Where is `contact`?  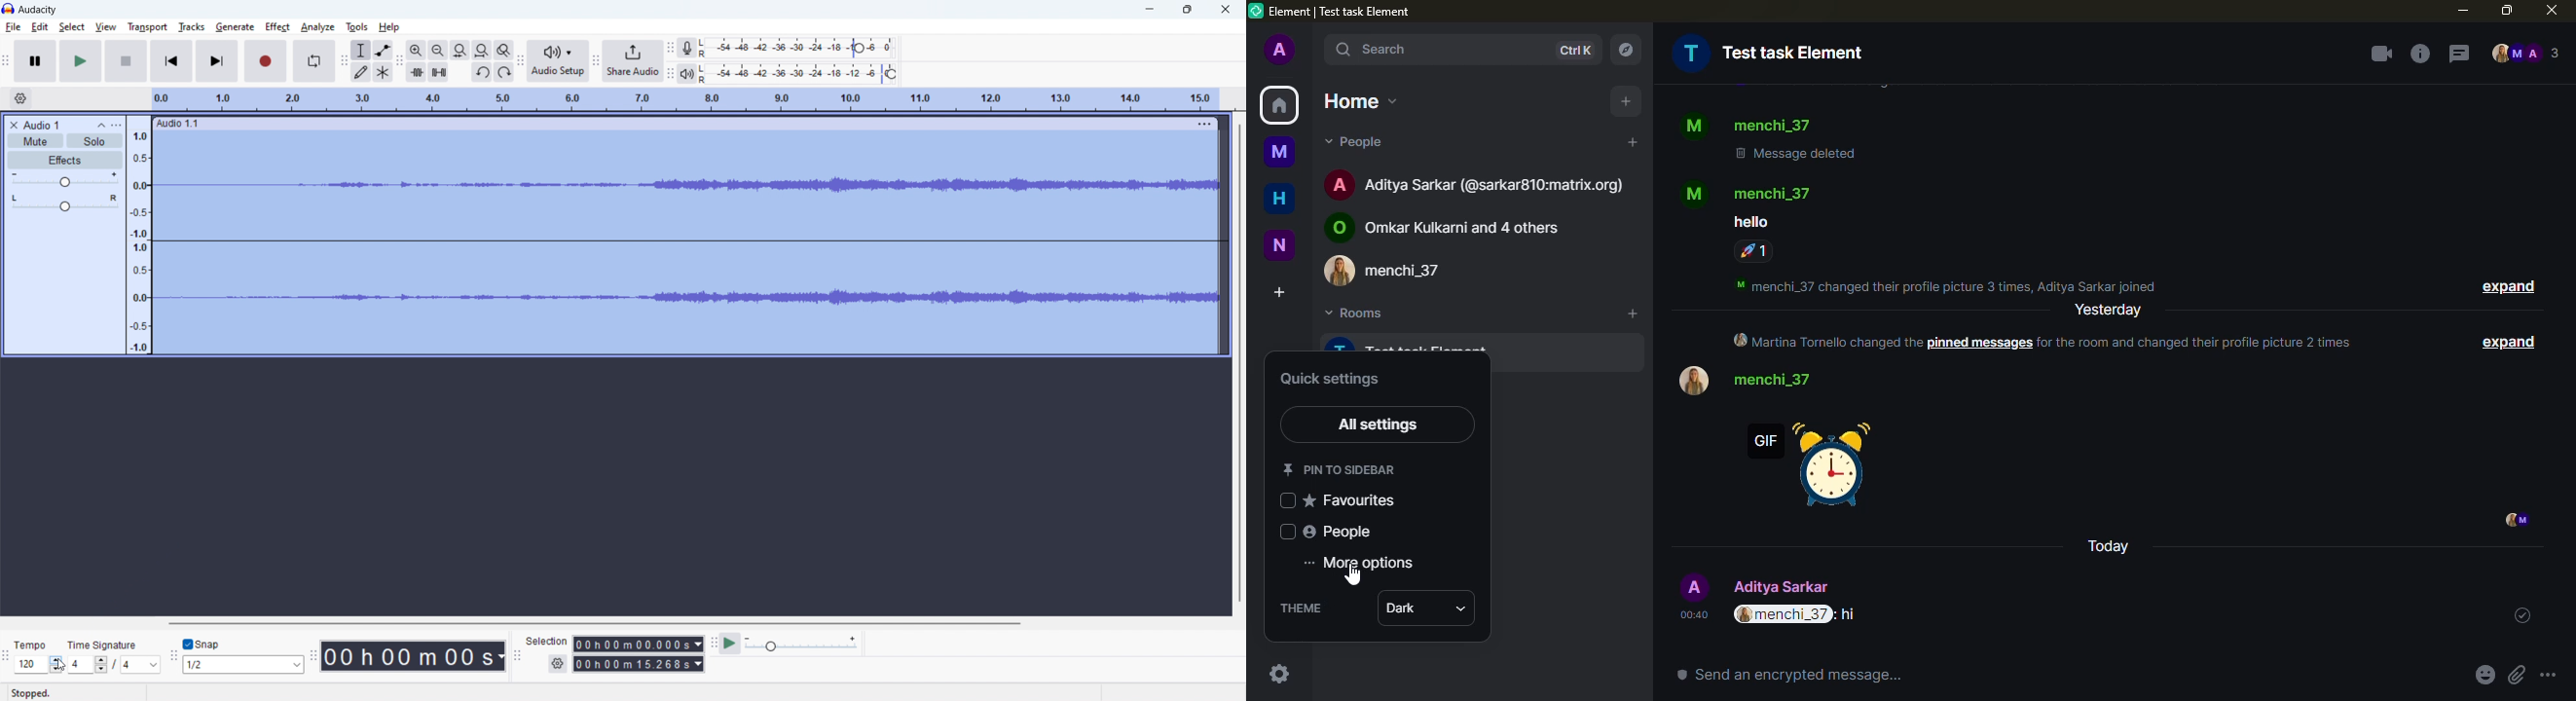
contact is located at coordinates (1780, 379).